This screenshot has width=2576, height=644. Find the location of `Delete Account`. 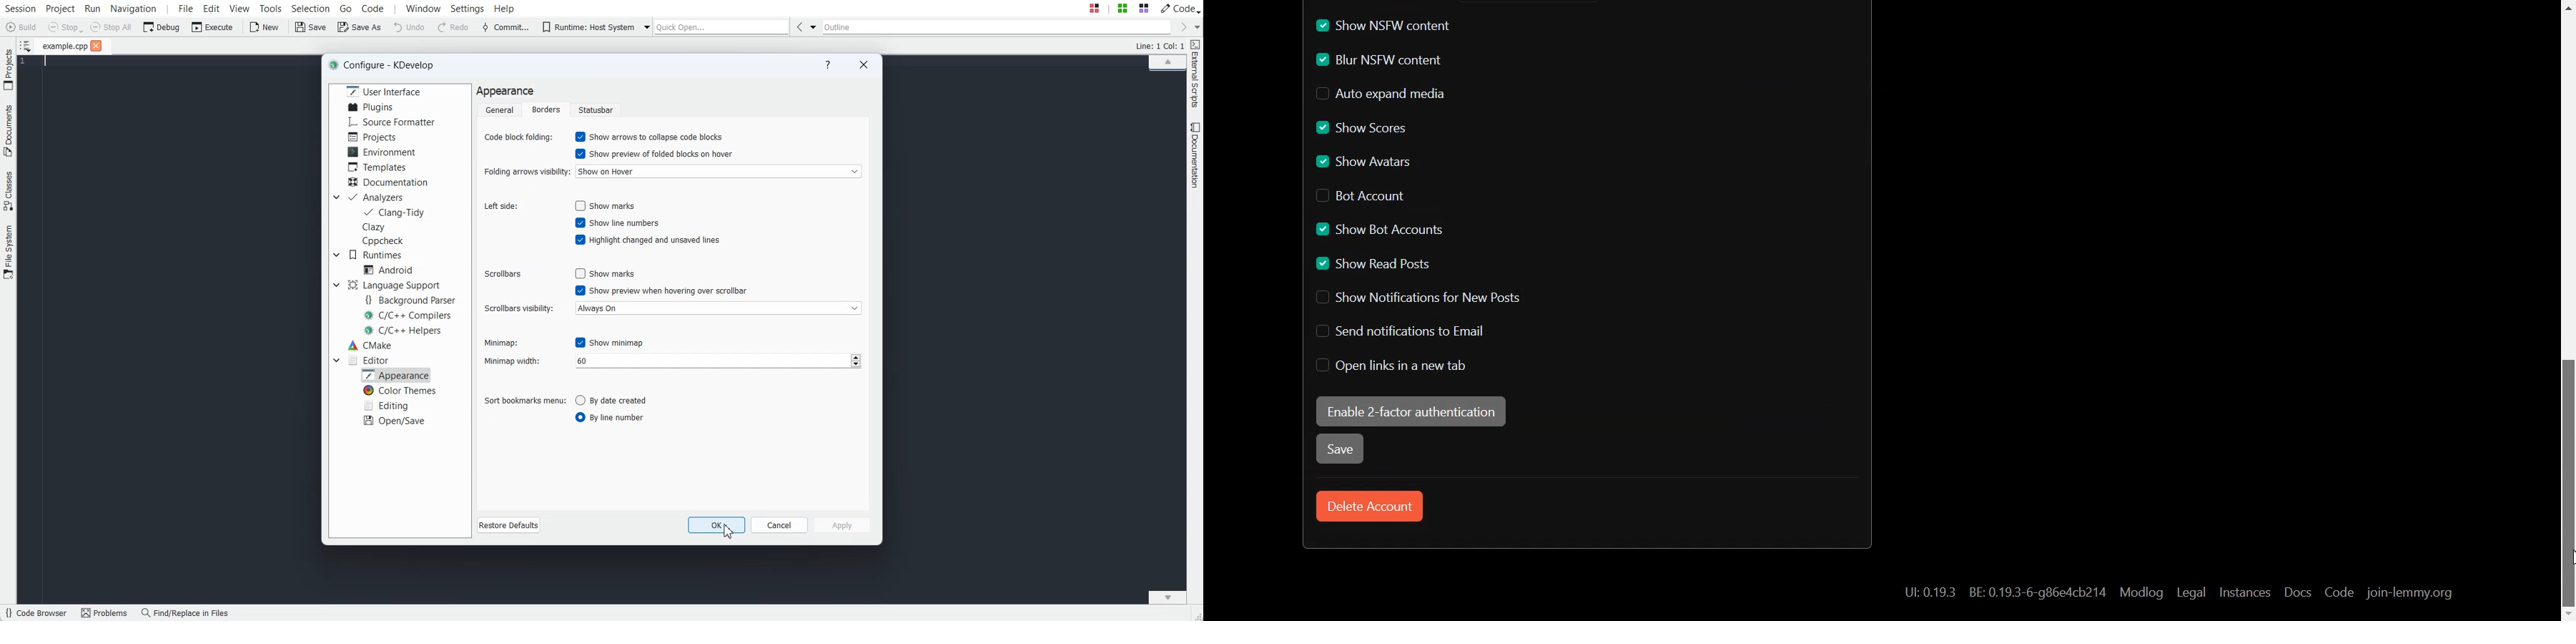

Delete Account is located at coordinates (1370, 506).